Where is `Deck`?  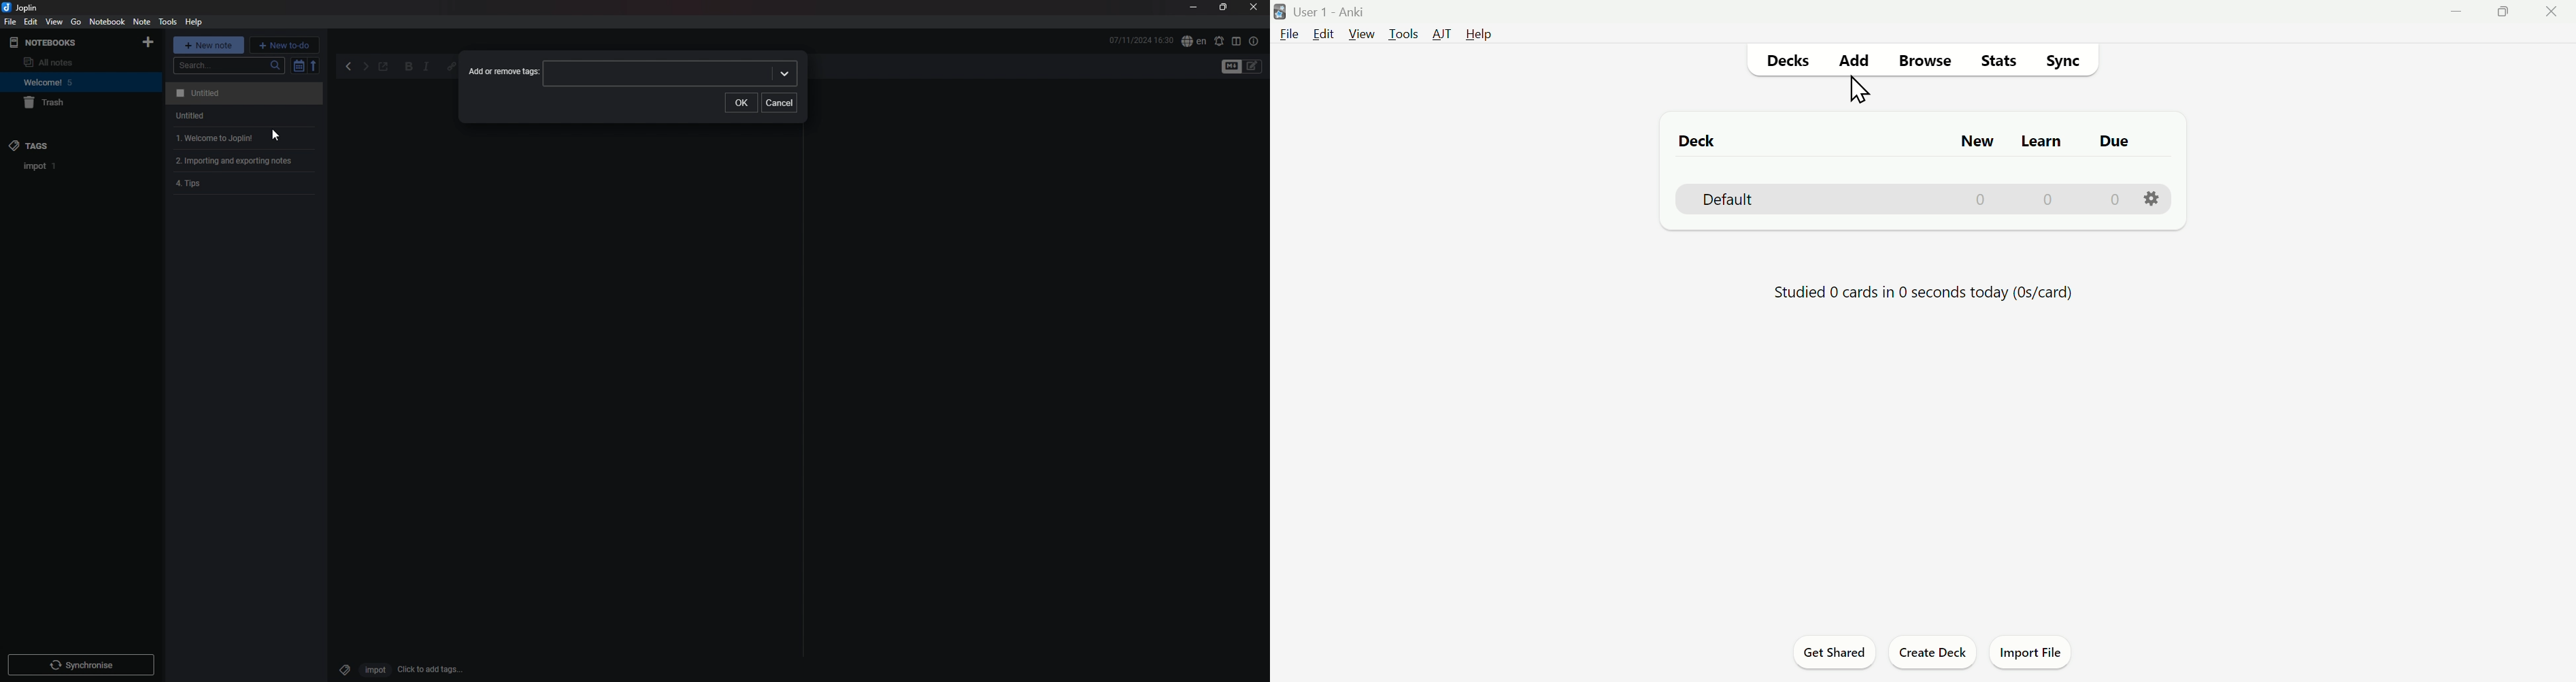
Deck is located at coordinates (1705, 141).